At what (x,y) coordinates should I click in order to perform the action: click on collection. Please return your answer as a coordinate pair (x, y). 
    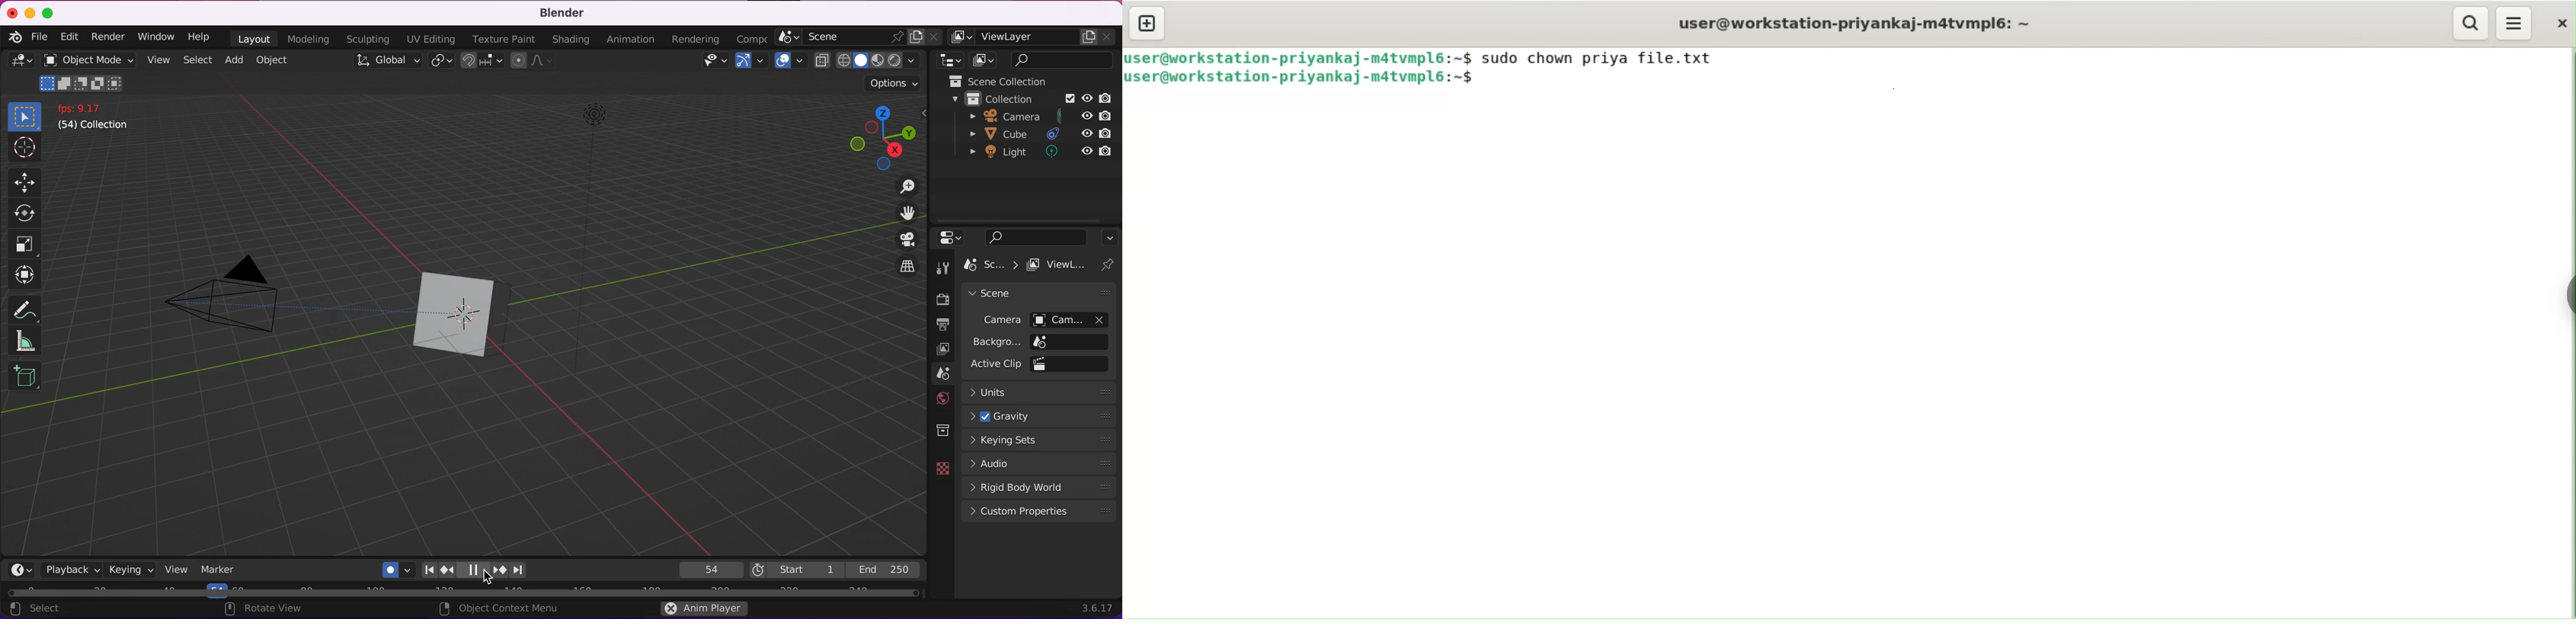
    Looking at the image, I should click on (1030, 99).